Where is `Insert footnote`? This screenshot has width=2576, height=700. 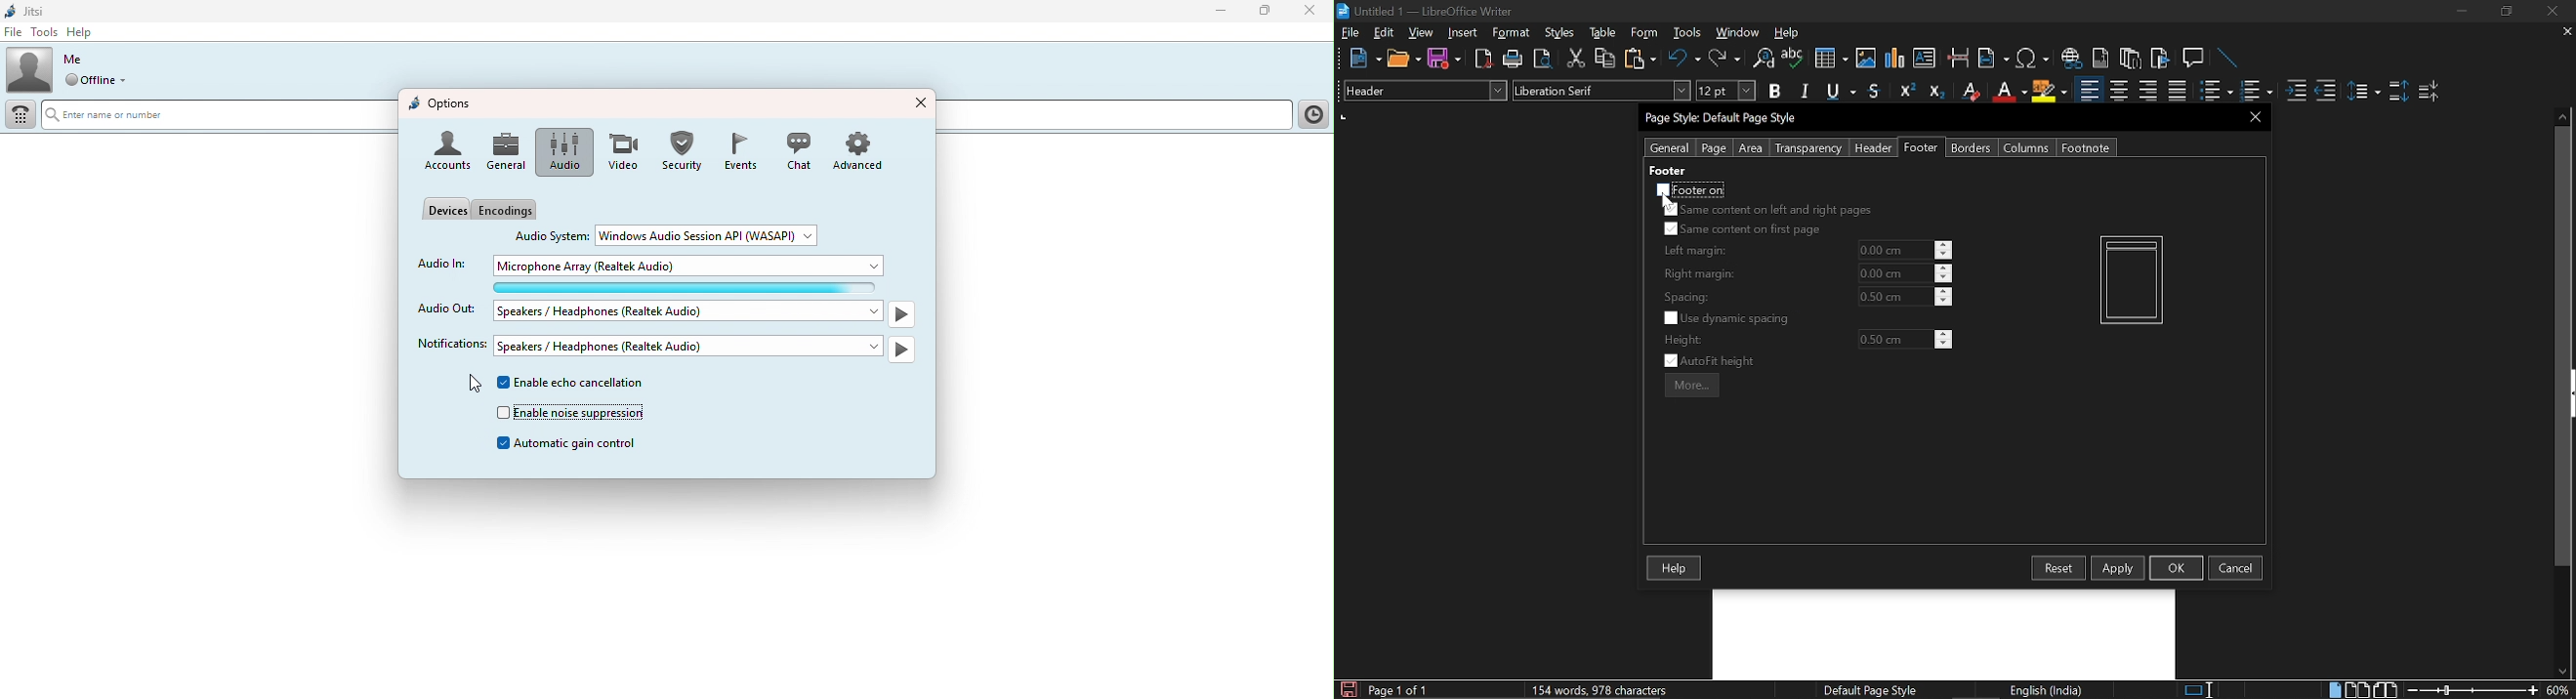 Insert footnote is located at coordinates (2131, 58).